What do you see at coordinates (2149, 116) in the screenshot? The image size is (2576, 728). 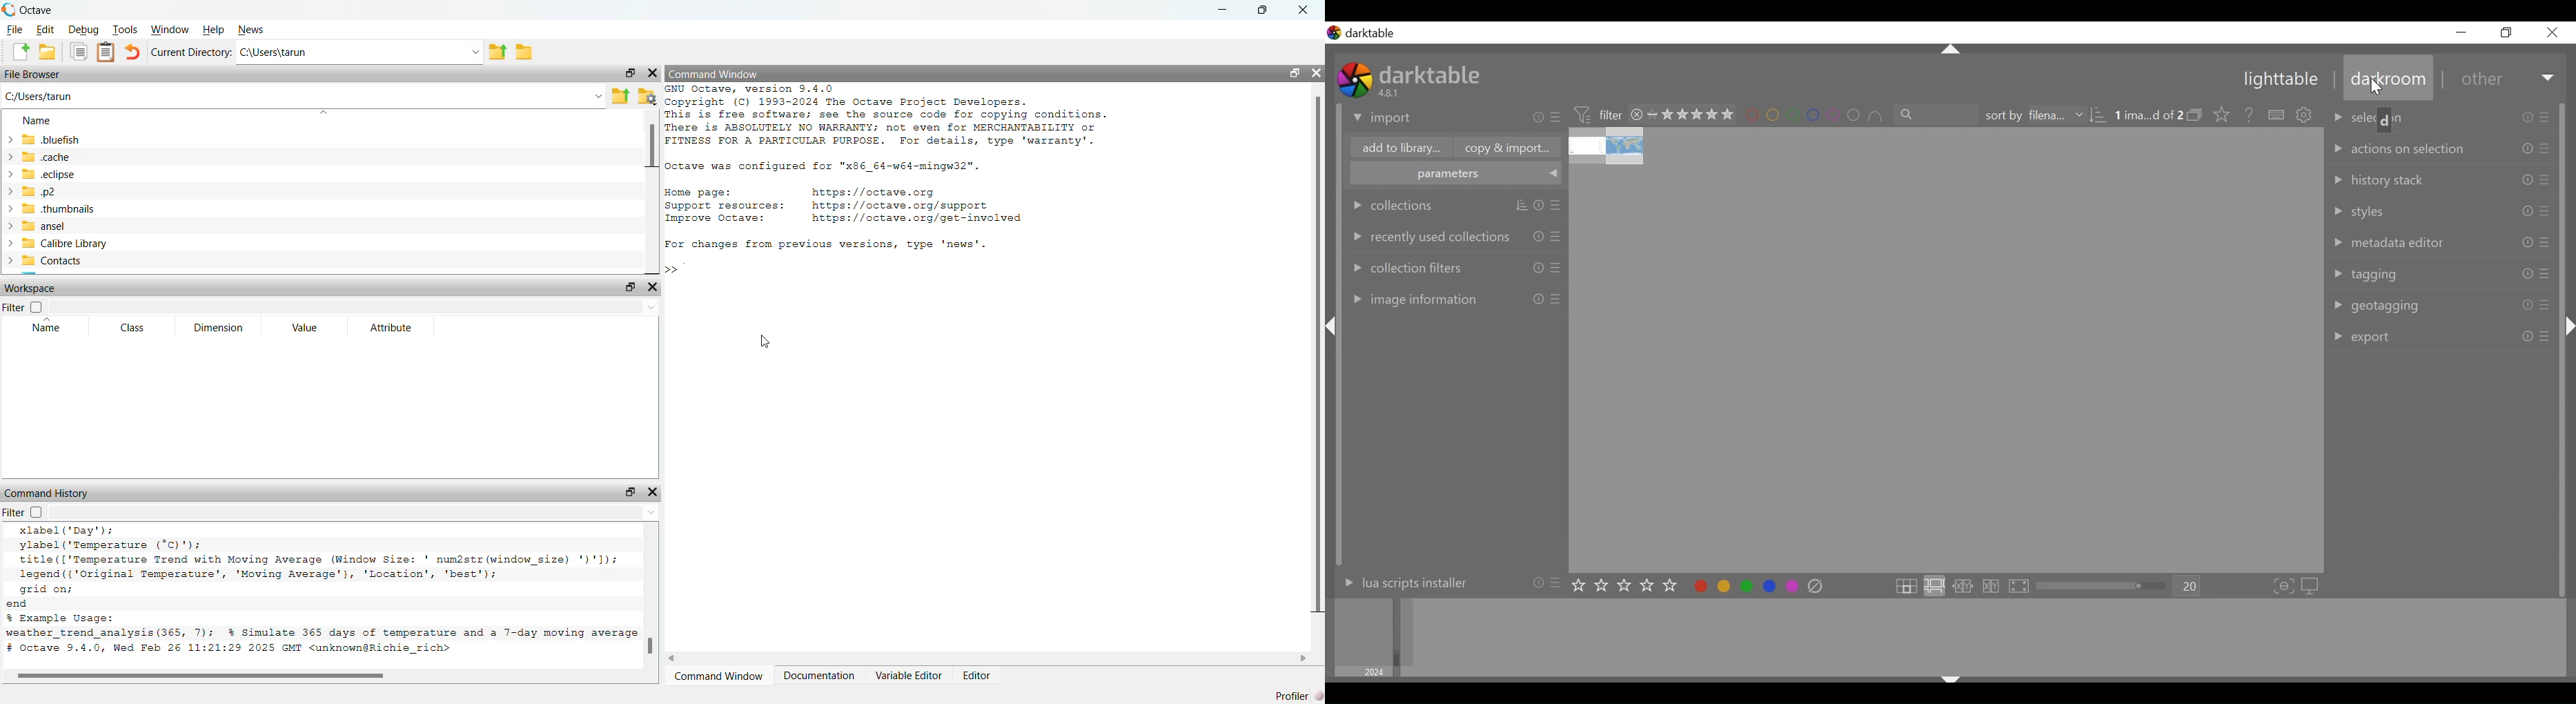 I see `image selected out of` at bounding box center [2149, 116].